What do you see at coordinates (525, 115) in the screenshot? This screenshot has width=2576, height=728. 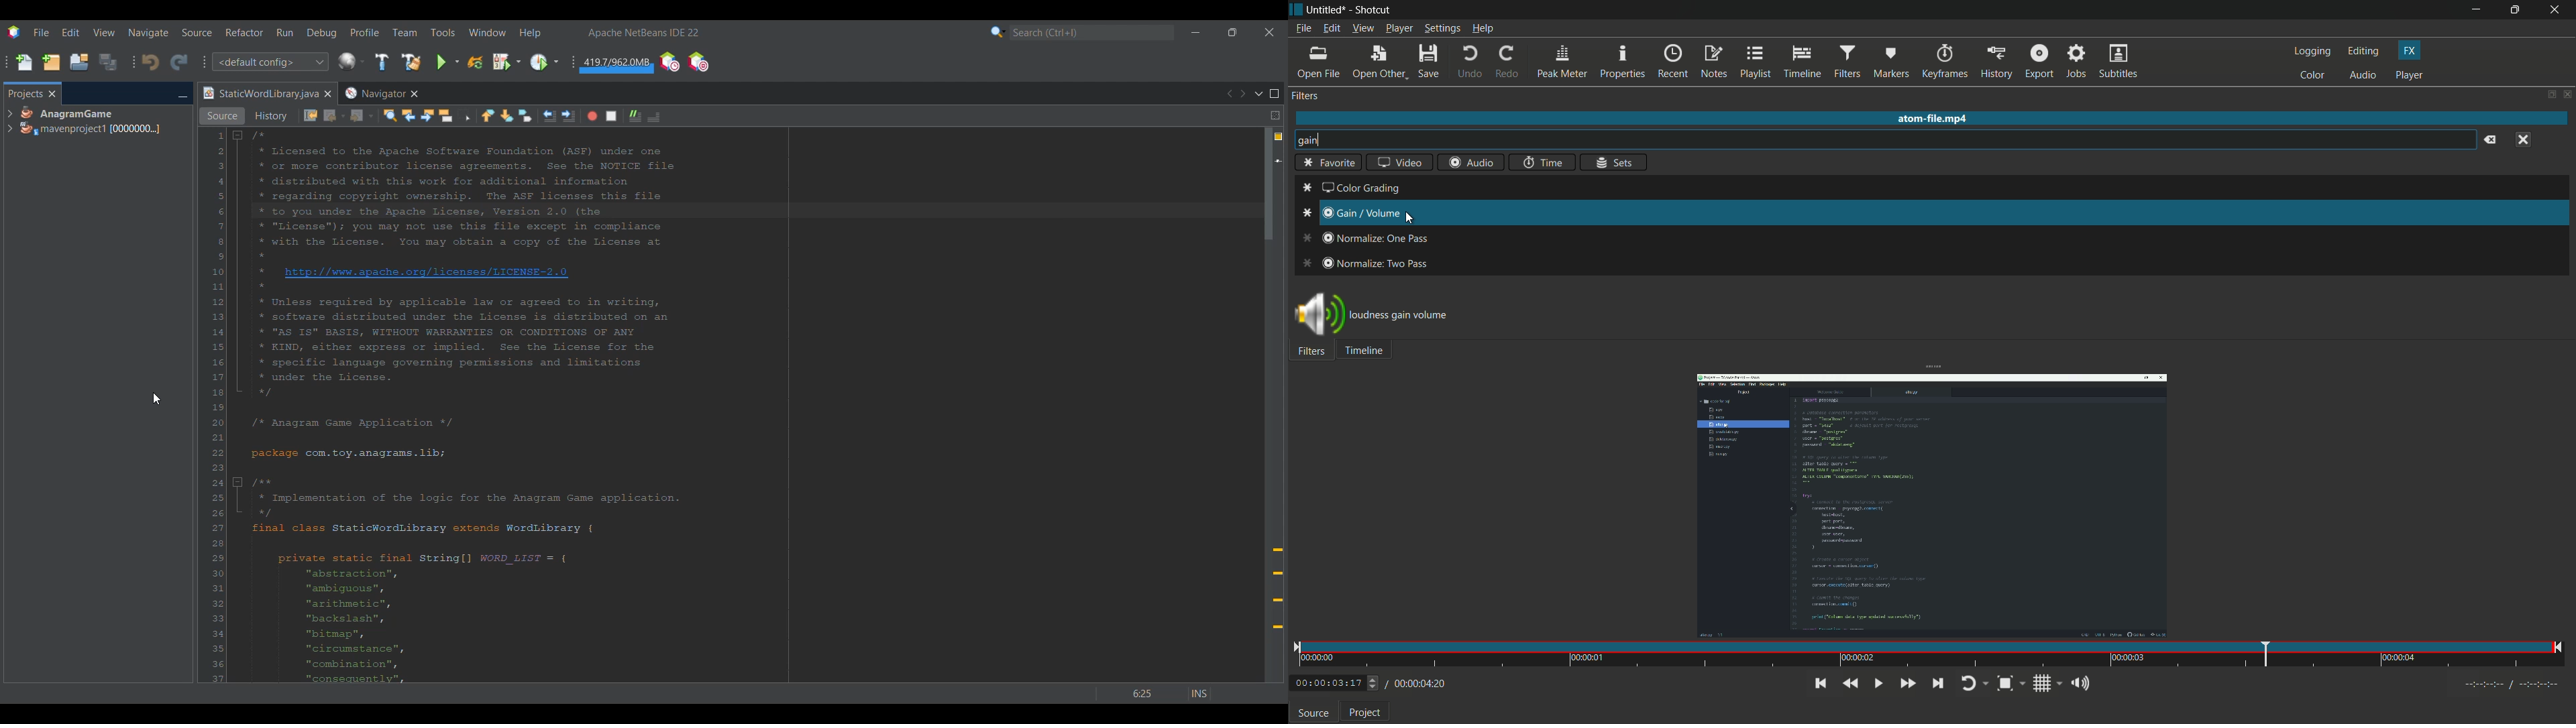 I see `Toggle bookmarks` at bounding box center [525, 115].